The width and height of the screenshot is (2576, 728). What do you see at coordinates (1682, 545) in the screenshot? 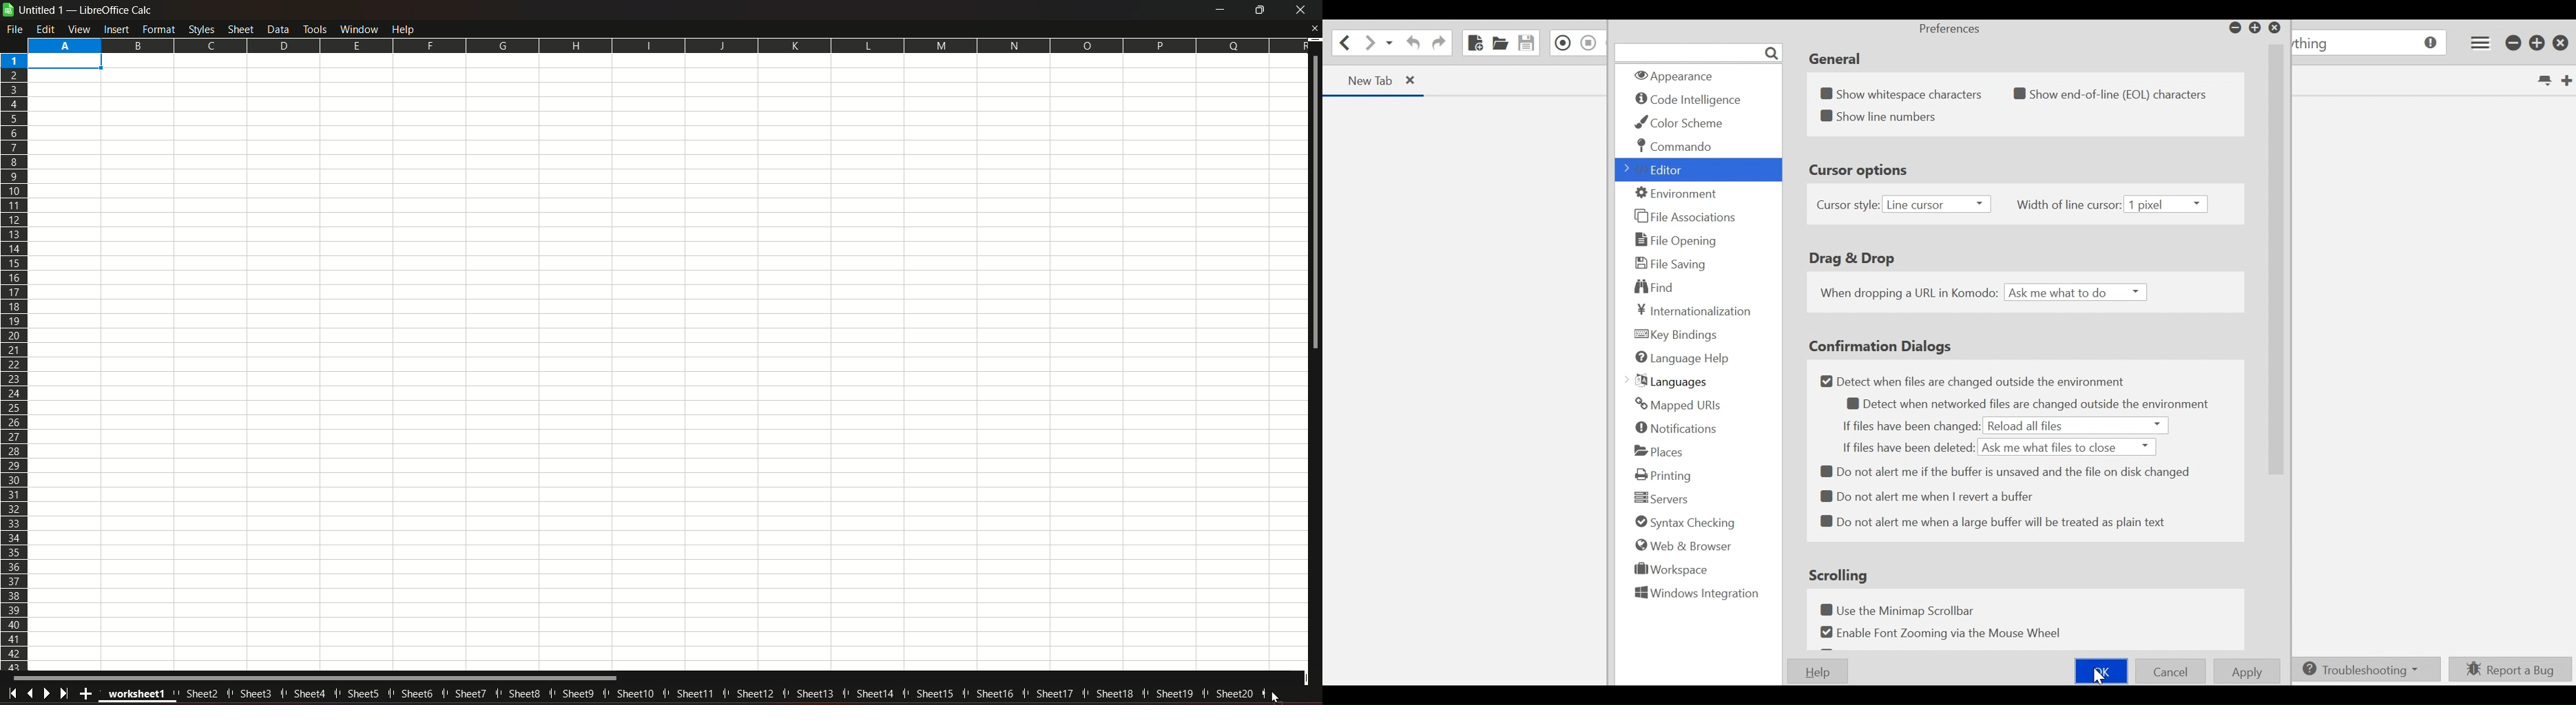
I see `Web & Browser` at bounding box center [1682, 545].